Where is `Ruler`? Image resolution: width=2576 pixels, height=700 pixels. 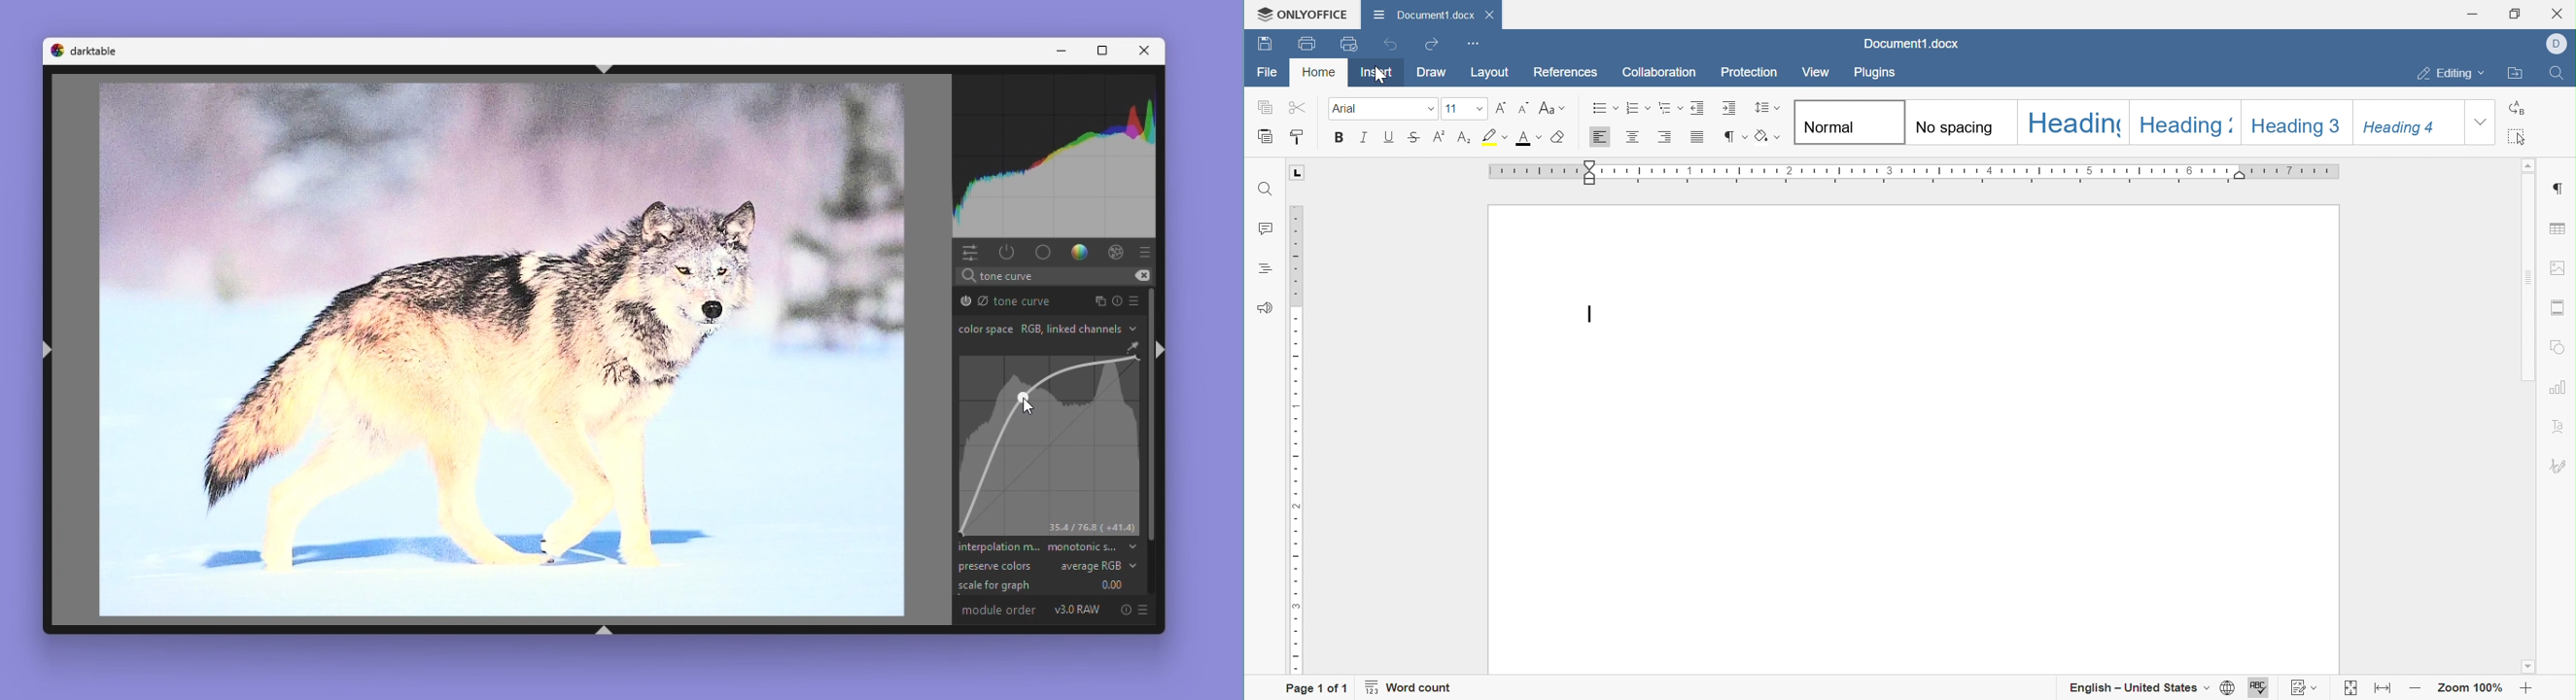
Ruler is located at coordinates (1915, 169).